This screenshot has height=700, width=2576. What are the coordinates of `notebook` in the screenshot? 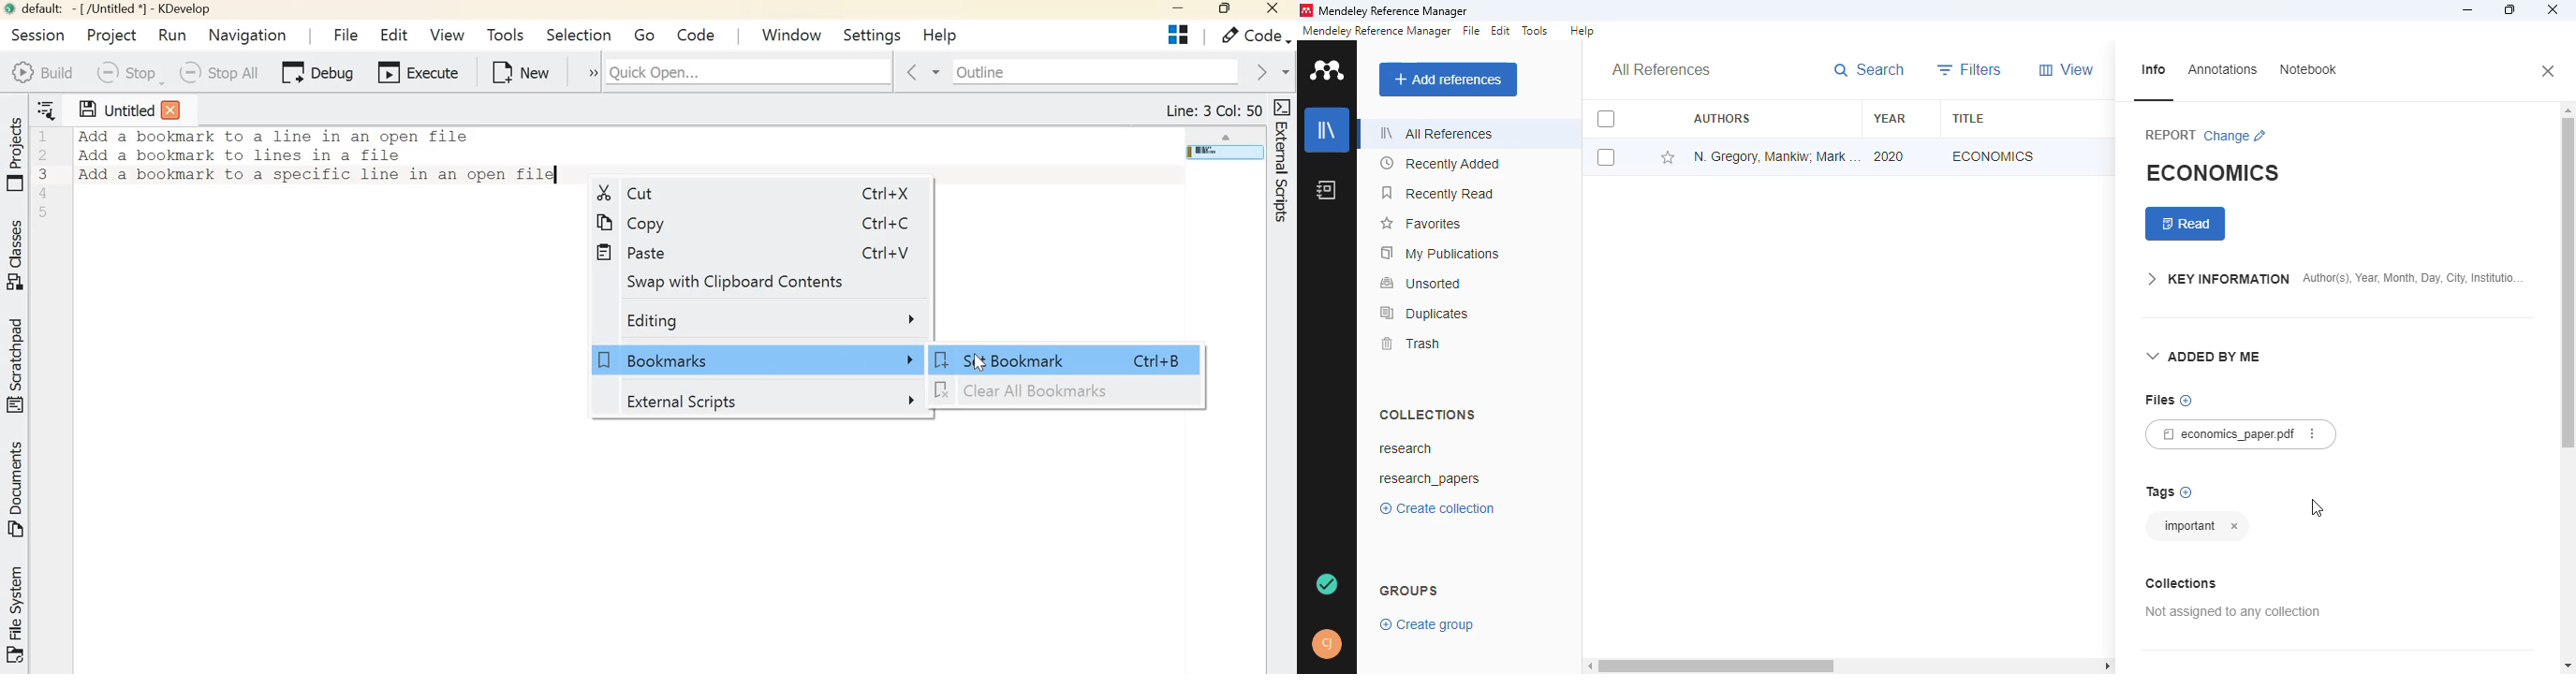 It's located at (1327, 190).